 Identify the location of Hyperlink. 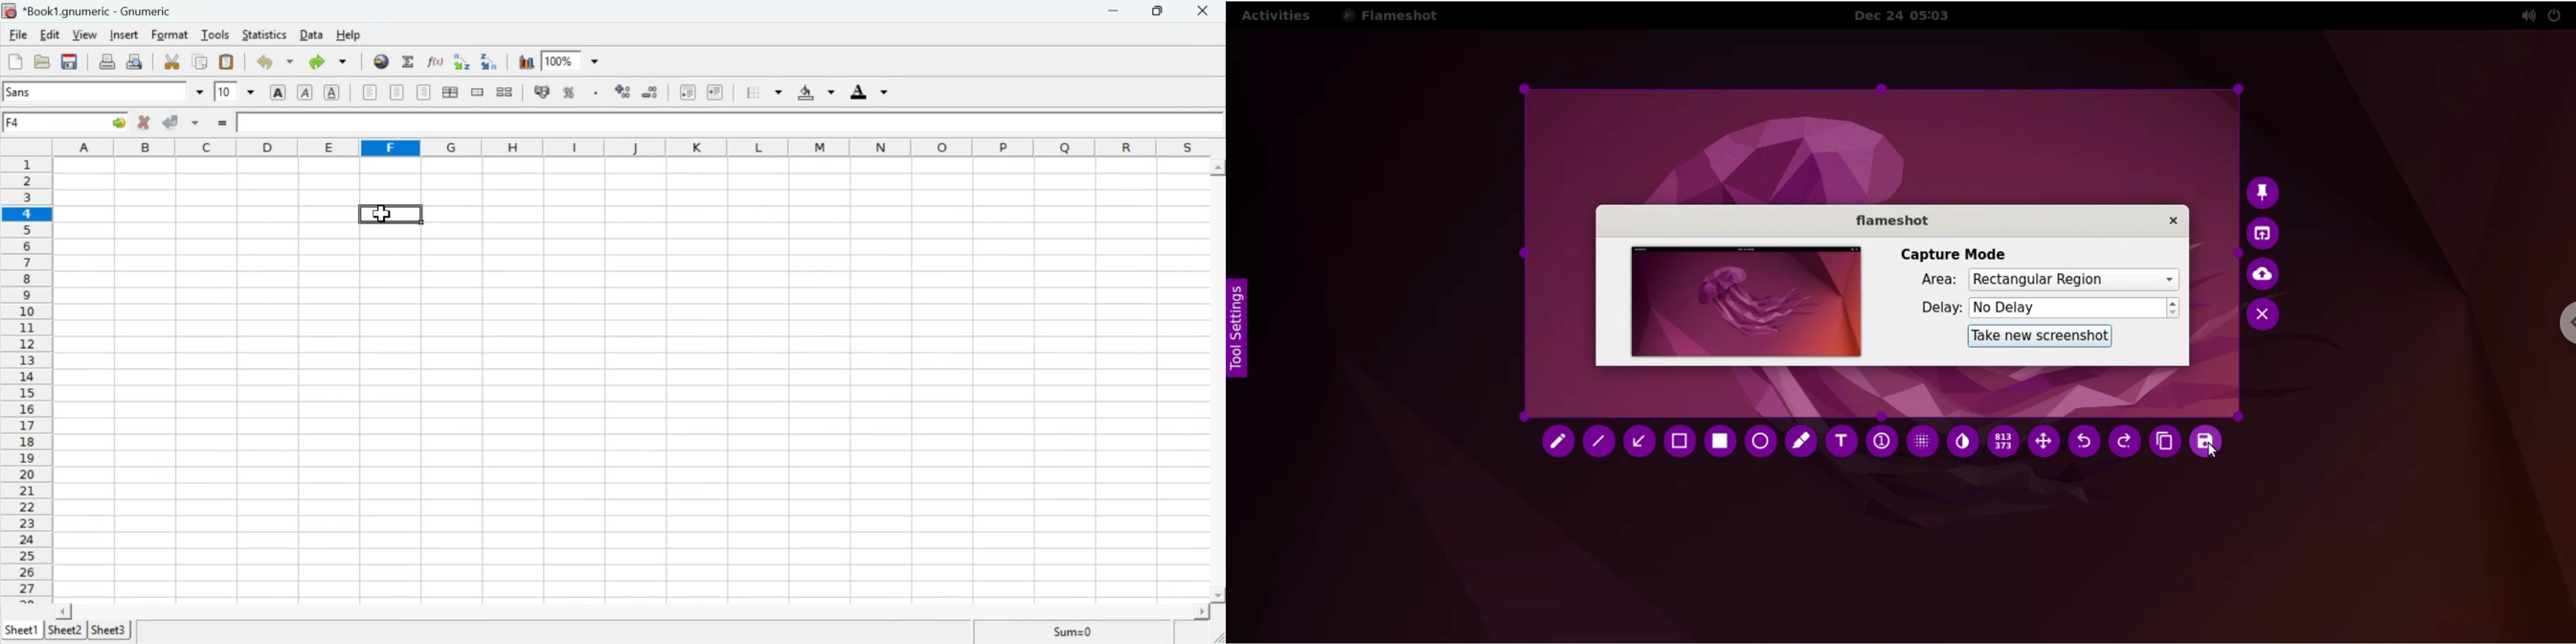
(381, 64).